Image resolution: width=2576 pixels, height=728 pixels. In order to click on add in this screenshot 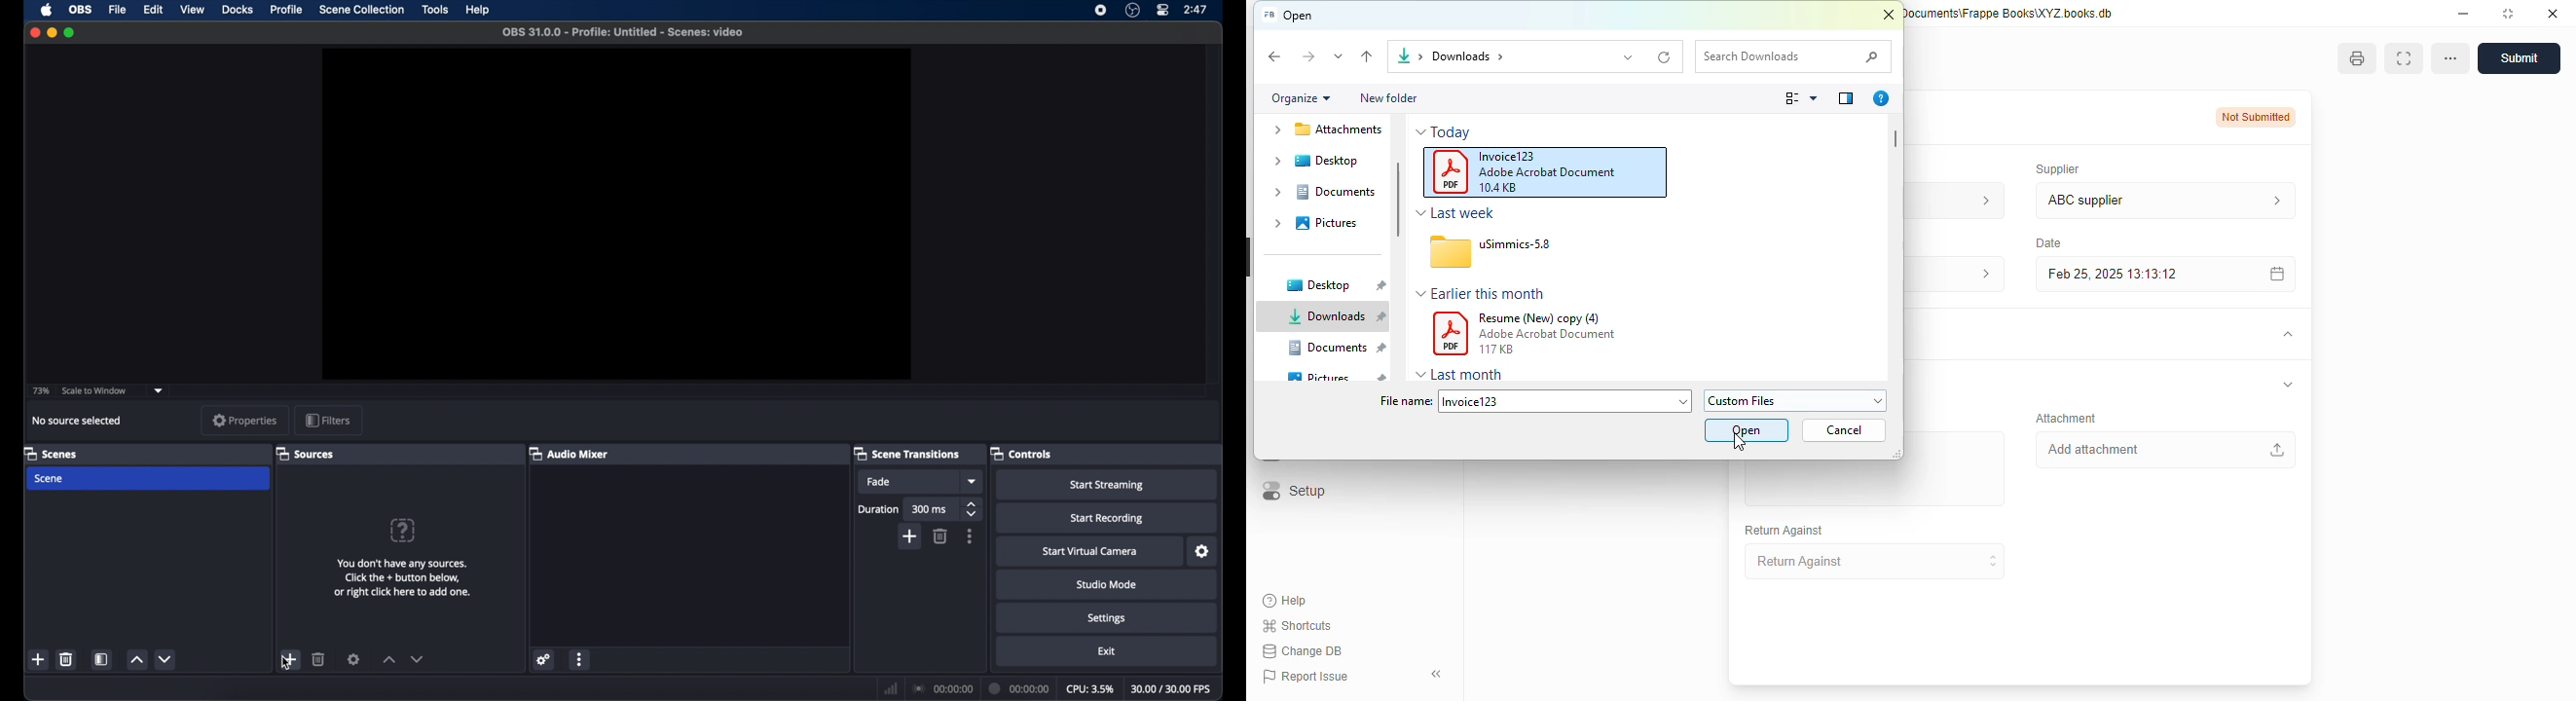, I will do `click(289, 659)`.